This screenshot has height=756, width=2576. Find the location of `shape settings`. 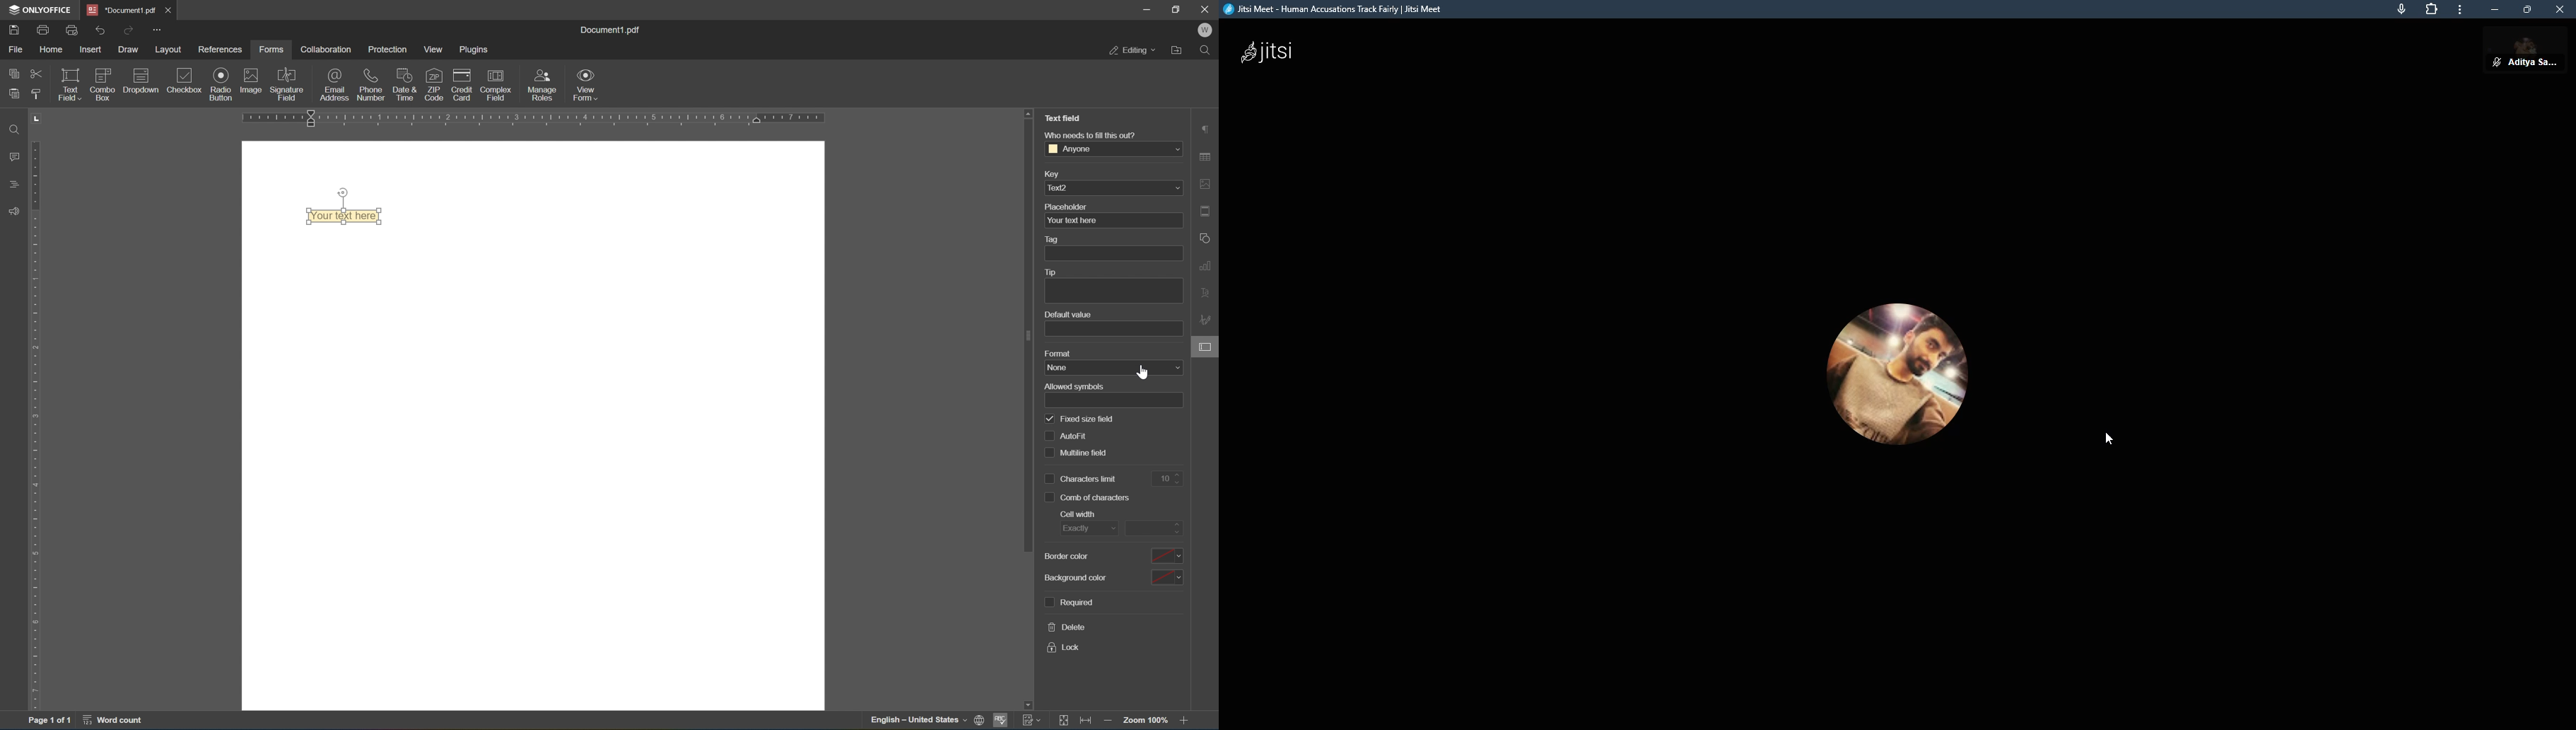

shape settings is located at coordinates (1203, 238).